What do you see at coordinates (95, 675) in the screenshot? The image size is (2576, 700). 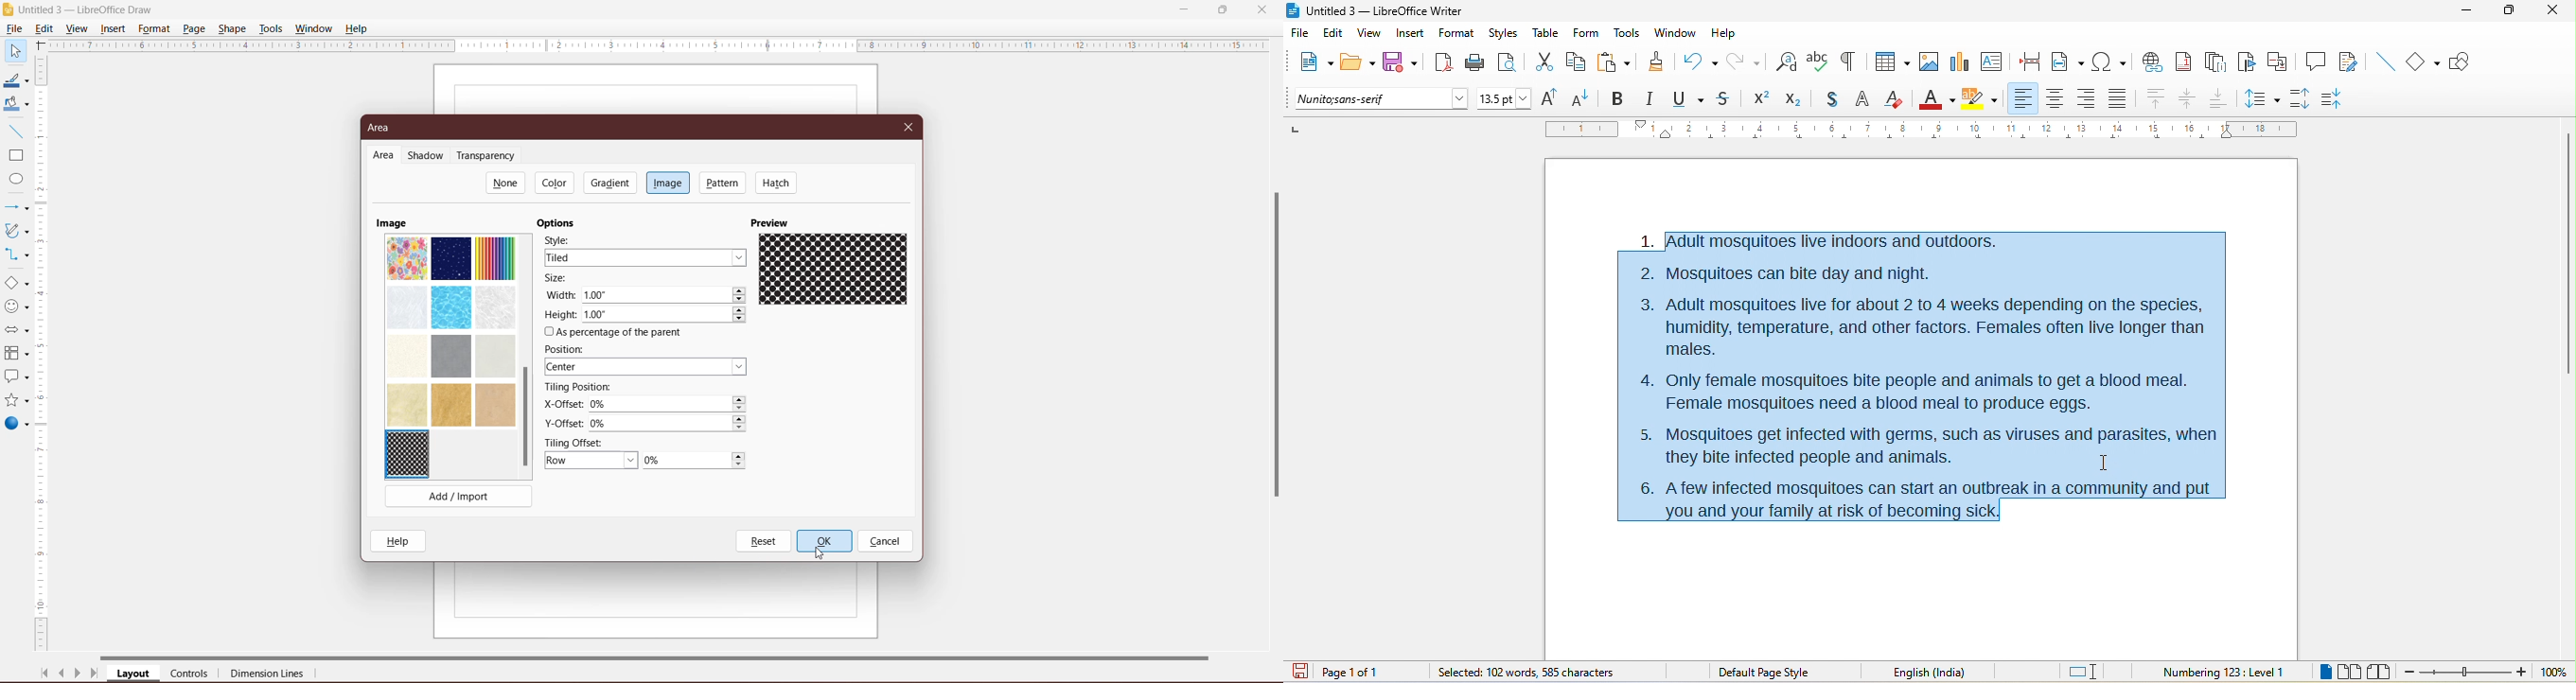 I see `Scroll to last page` at bounding box center [95, 675].